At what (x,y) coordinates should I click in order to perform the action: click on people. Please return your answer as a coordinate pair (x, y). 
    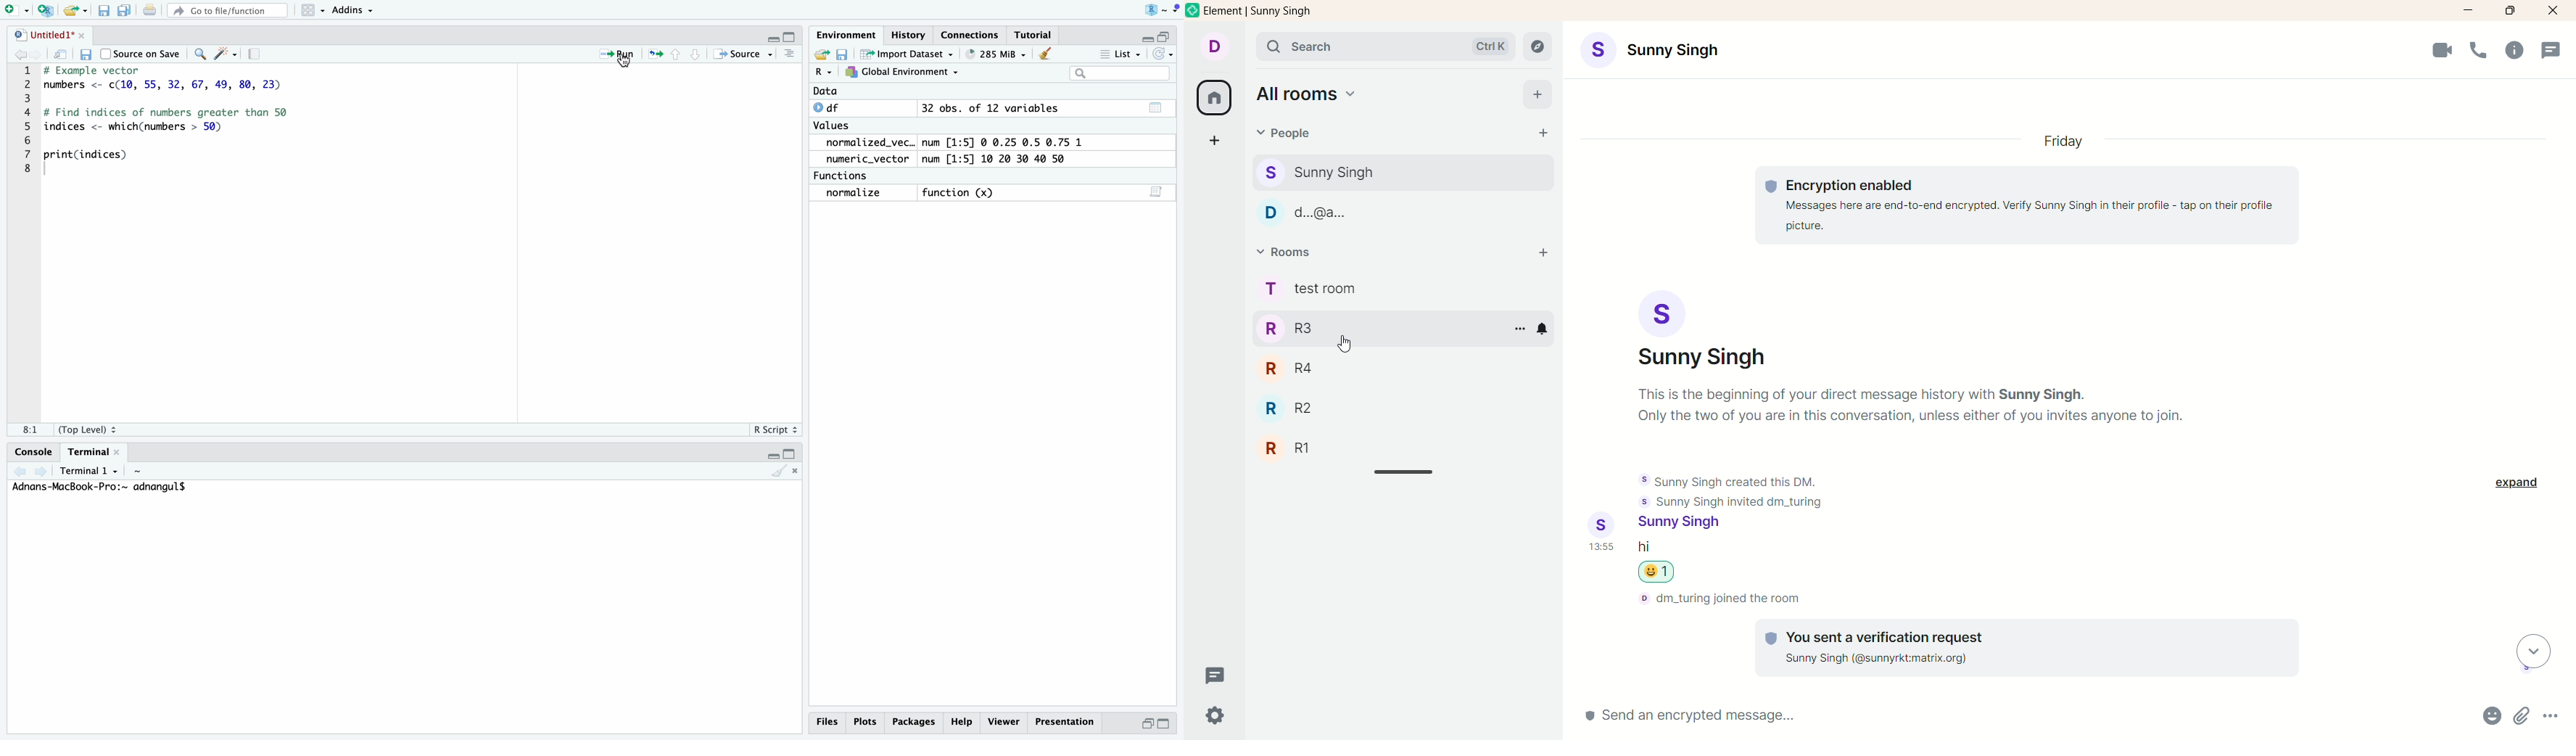
    Looking at the image, I should click on (1287, 132).